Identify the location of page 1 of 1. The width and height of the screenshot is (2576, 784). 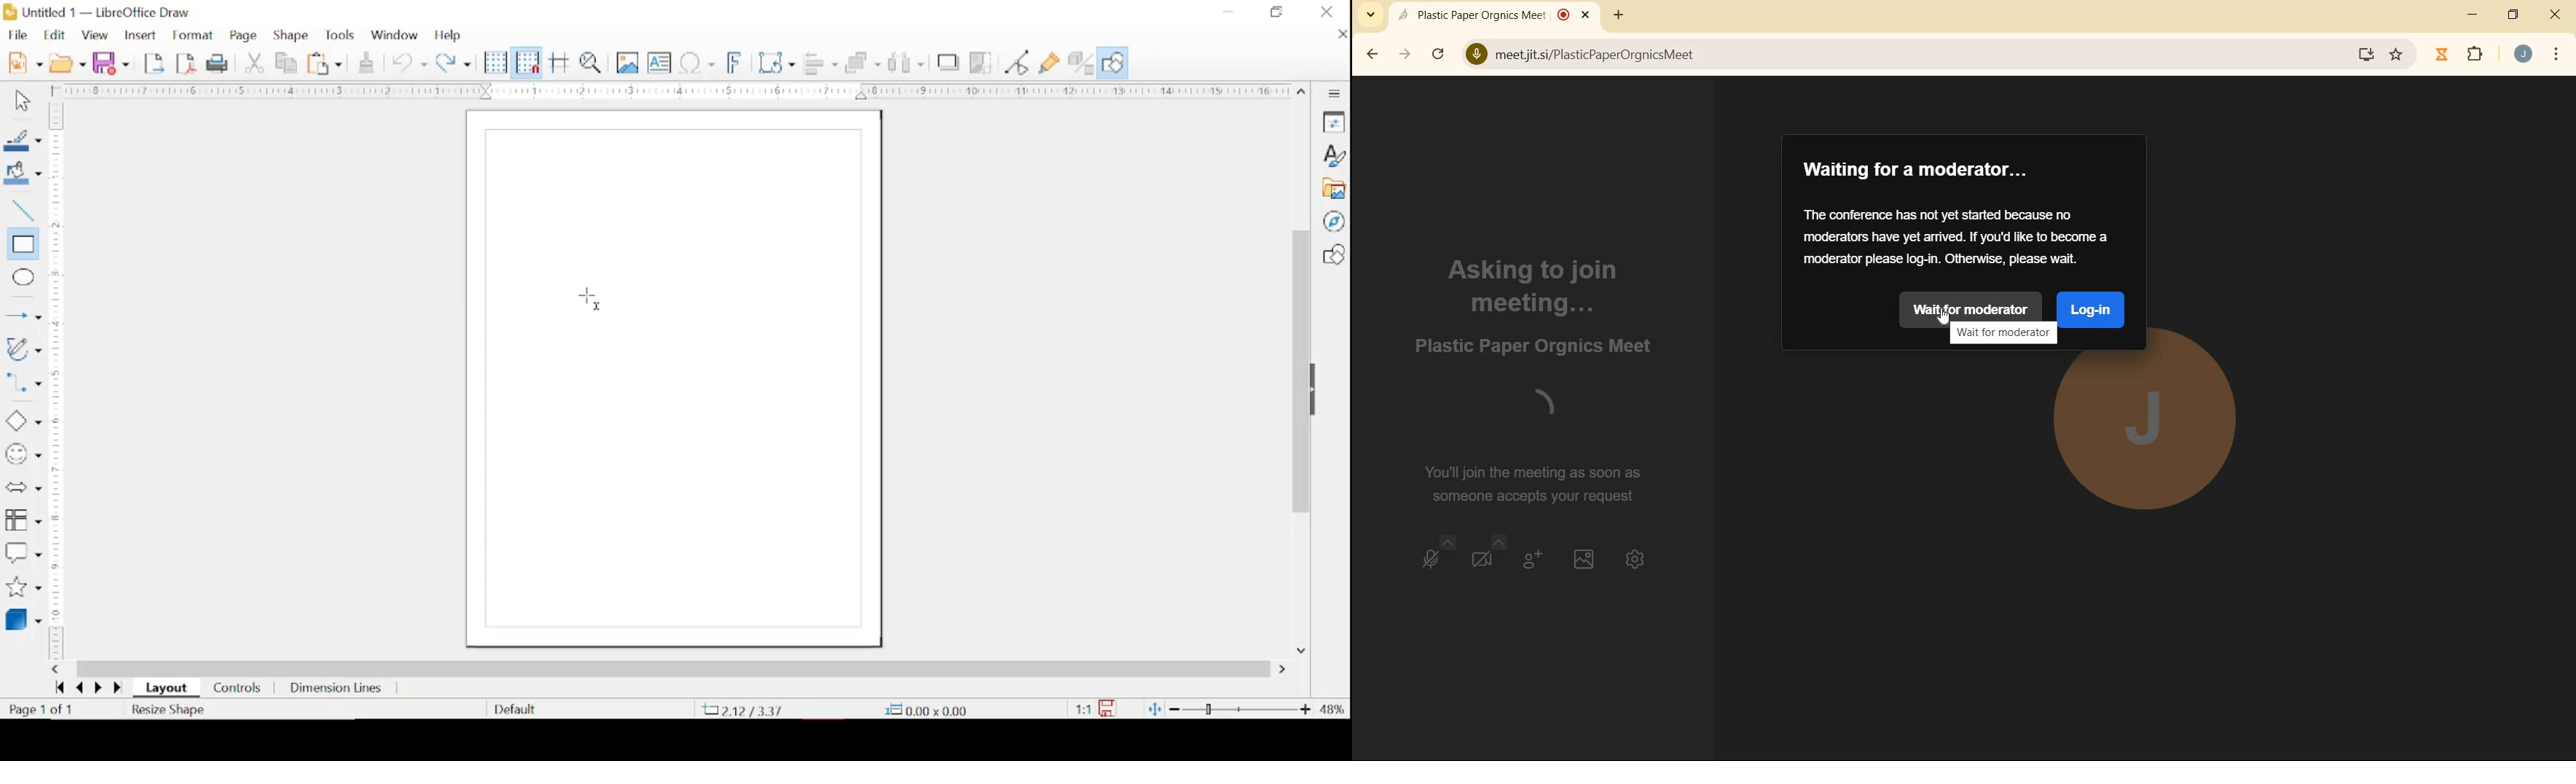
(42, 710).